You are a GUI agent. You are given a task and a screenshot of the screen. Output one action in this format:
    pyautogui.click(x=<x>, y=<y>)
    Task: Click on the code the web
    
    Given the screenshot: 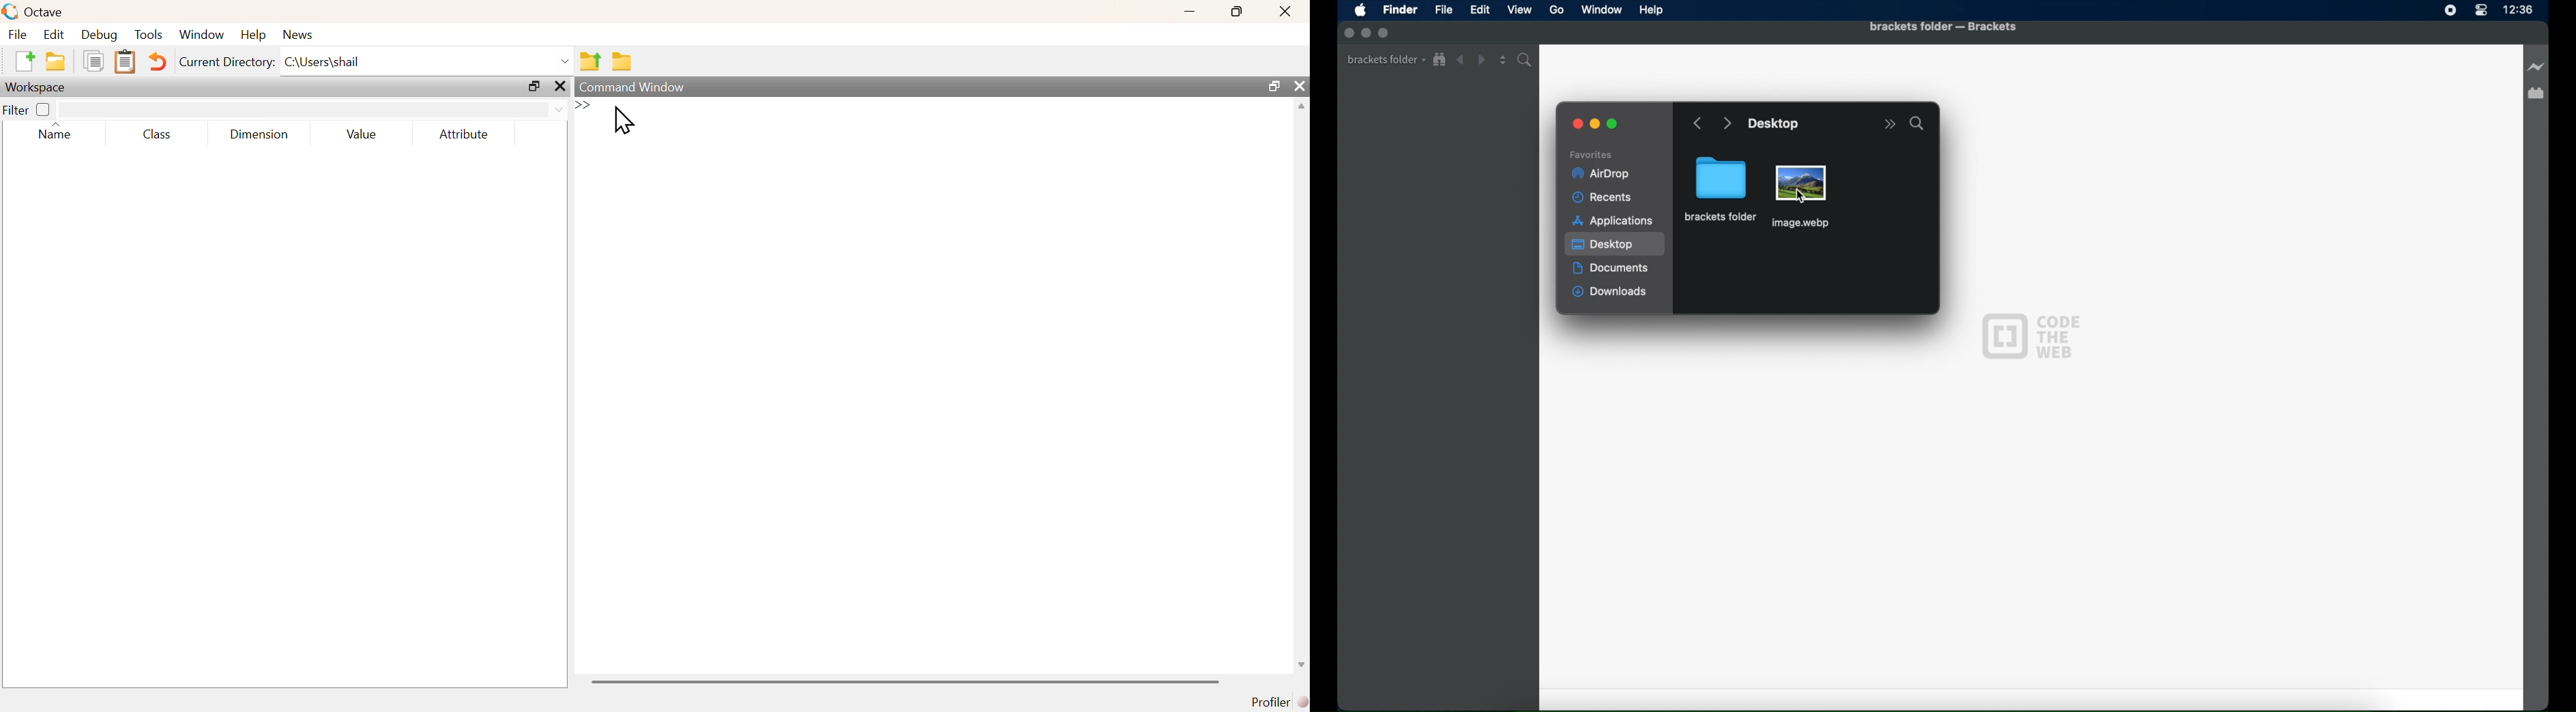 What is the action you would take?
    pyautogui.click(x=2031, y=335)
    